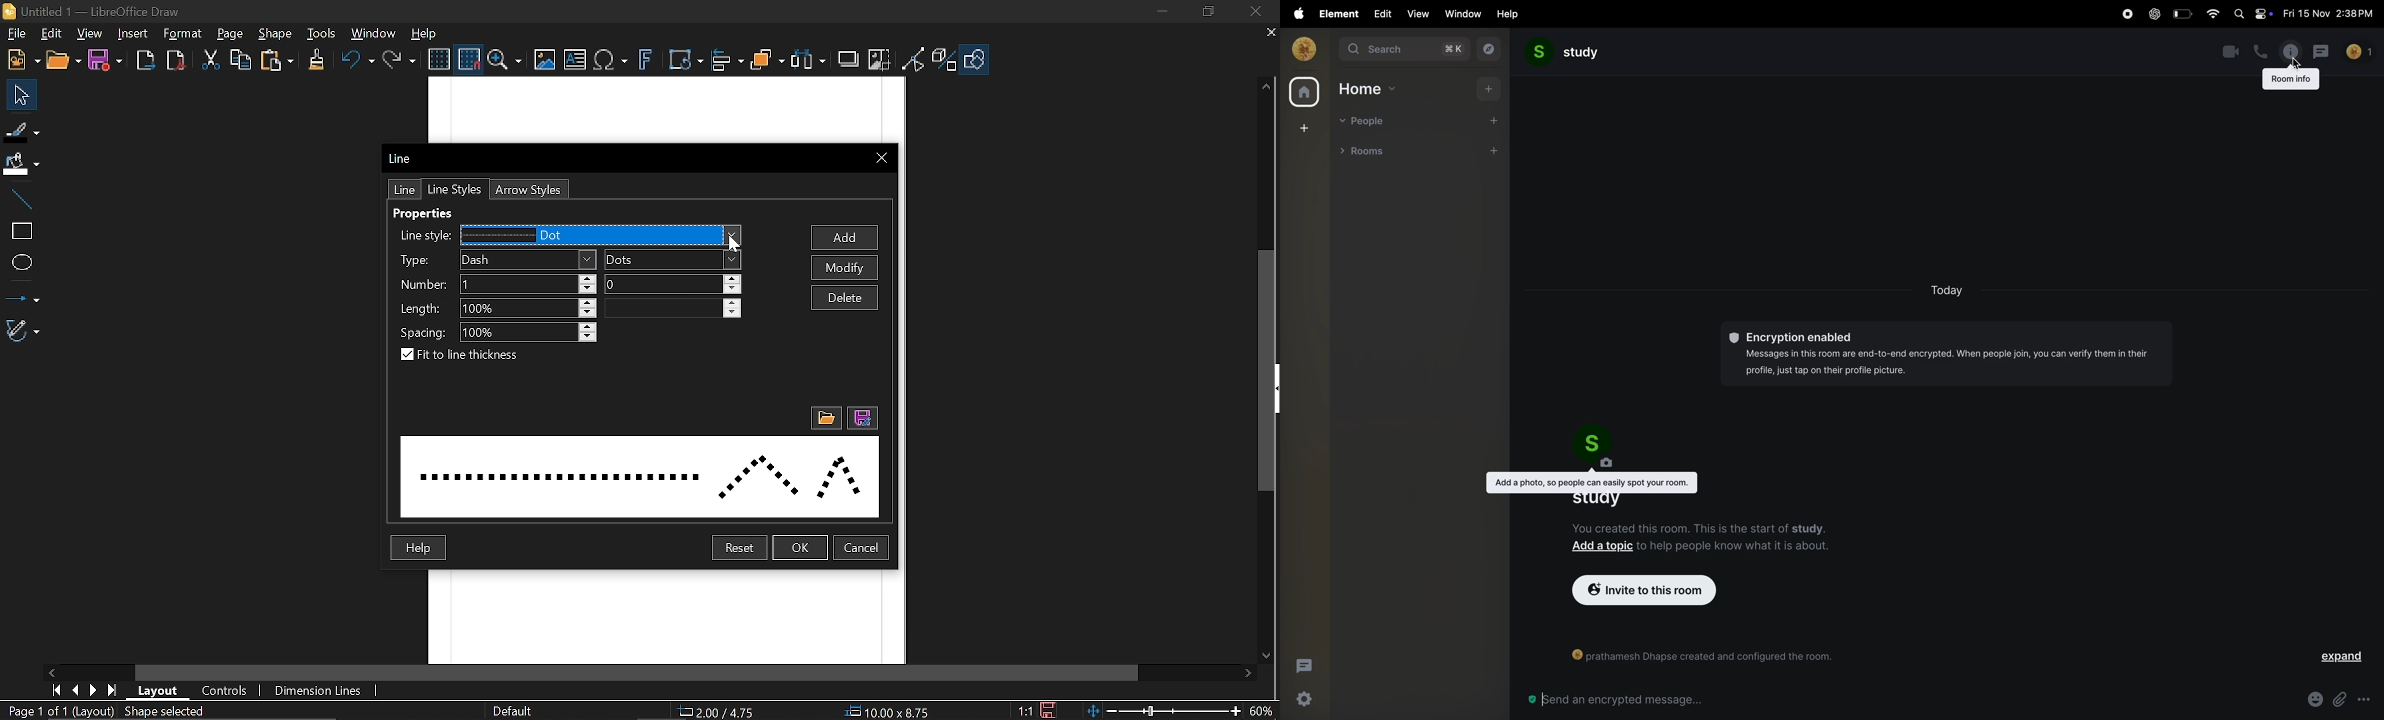  What do you see at coordinates (1270, 658) in the screenshot?
I see `Move down` at bounding box center [1270, 658].